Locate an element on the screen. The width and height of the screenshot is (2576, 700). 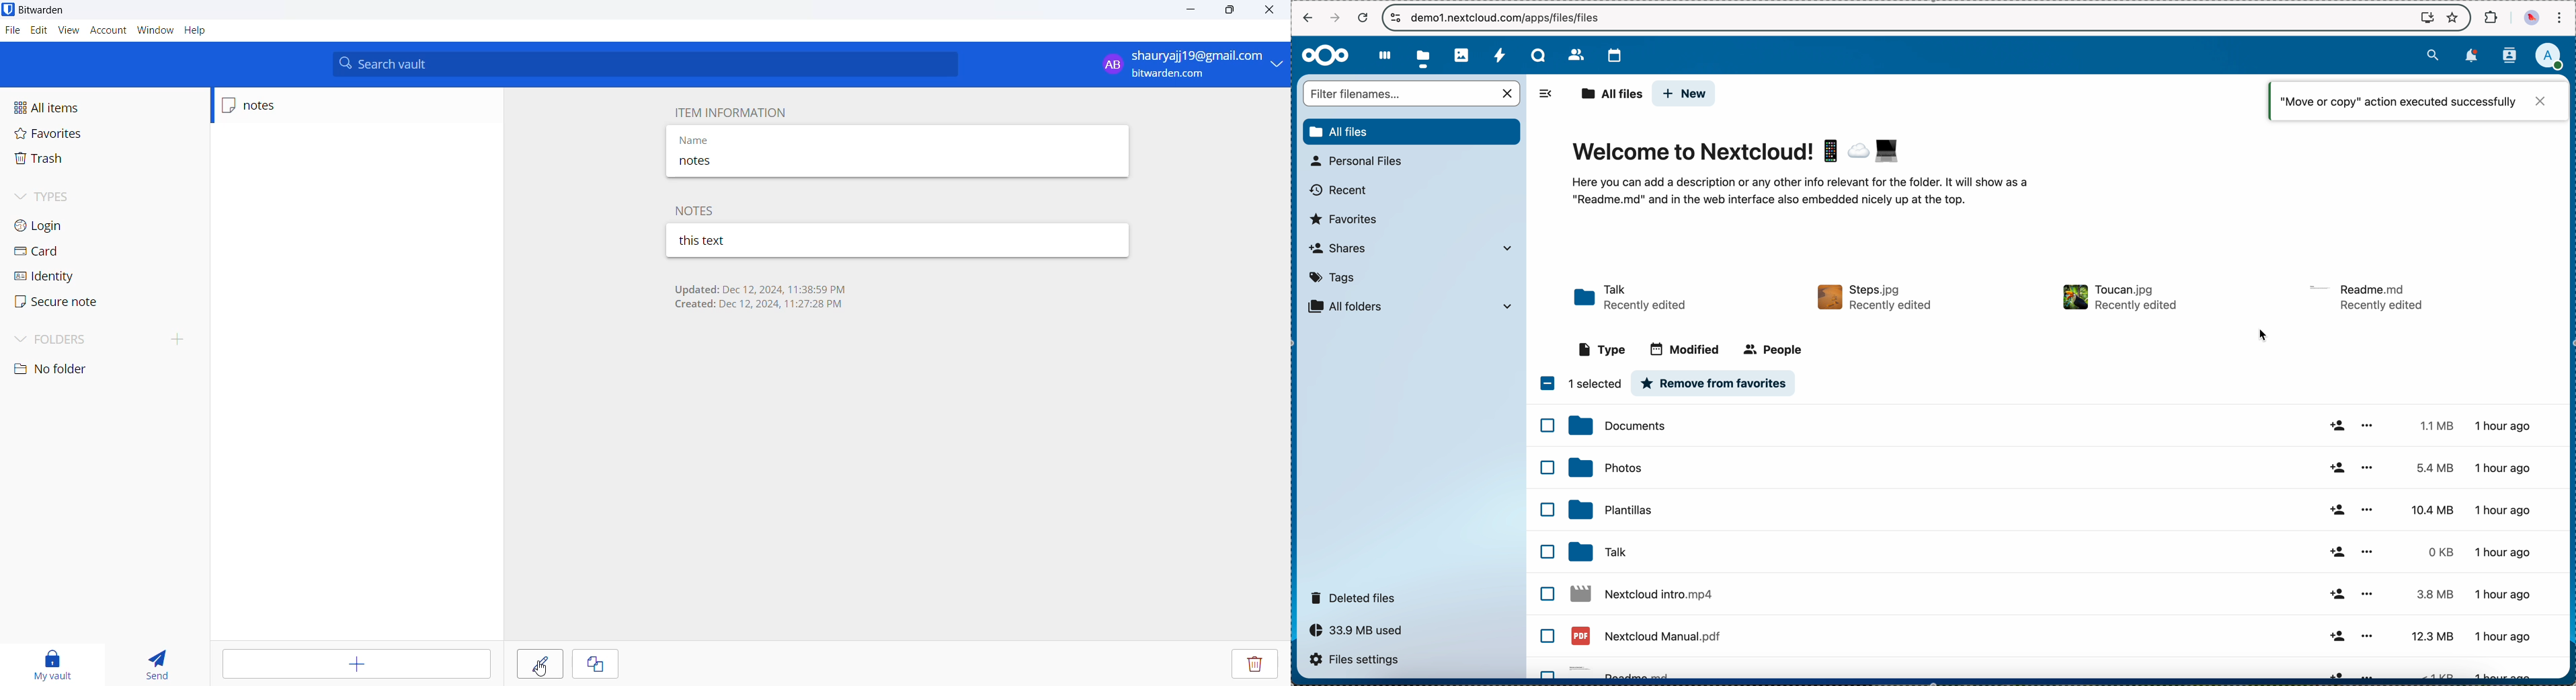
bitwarden is located at coordinates (40, 9).